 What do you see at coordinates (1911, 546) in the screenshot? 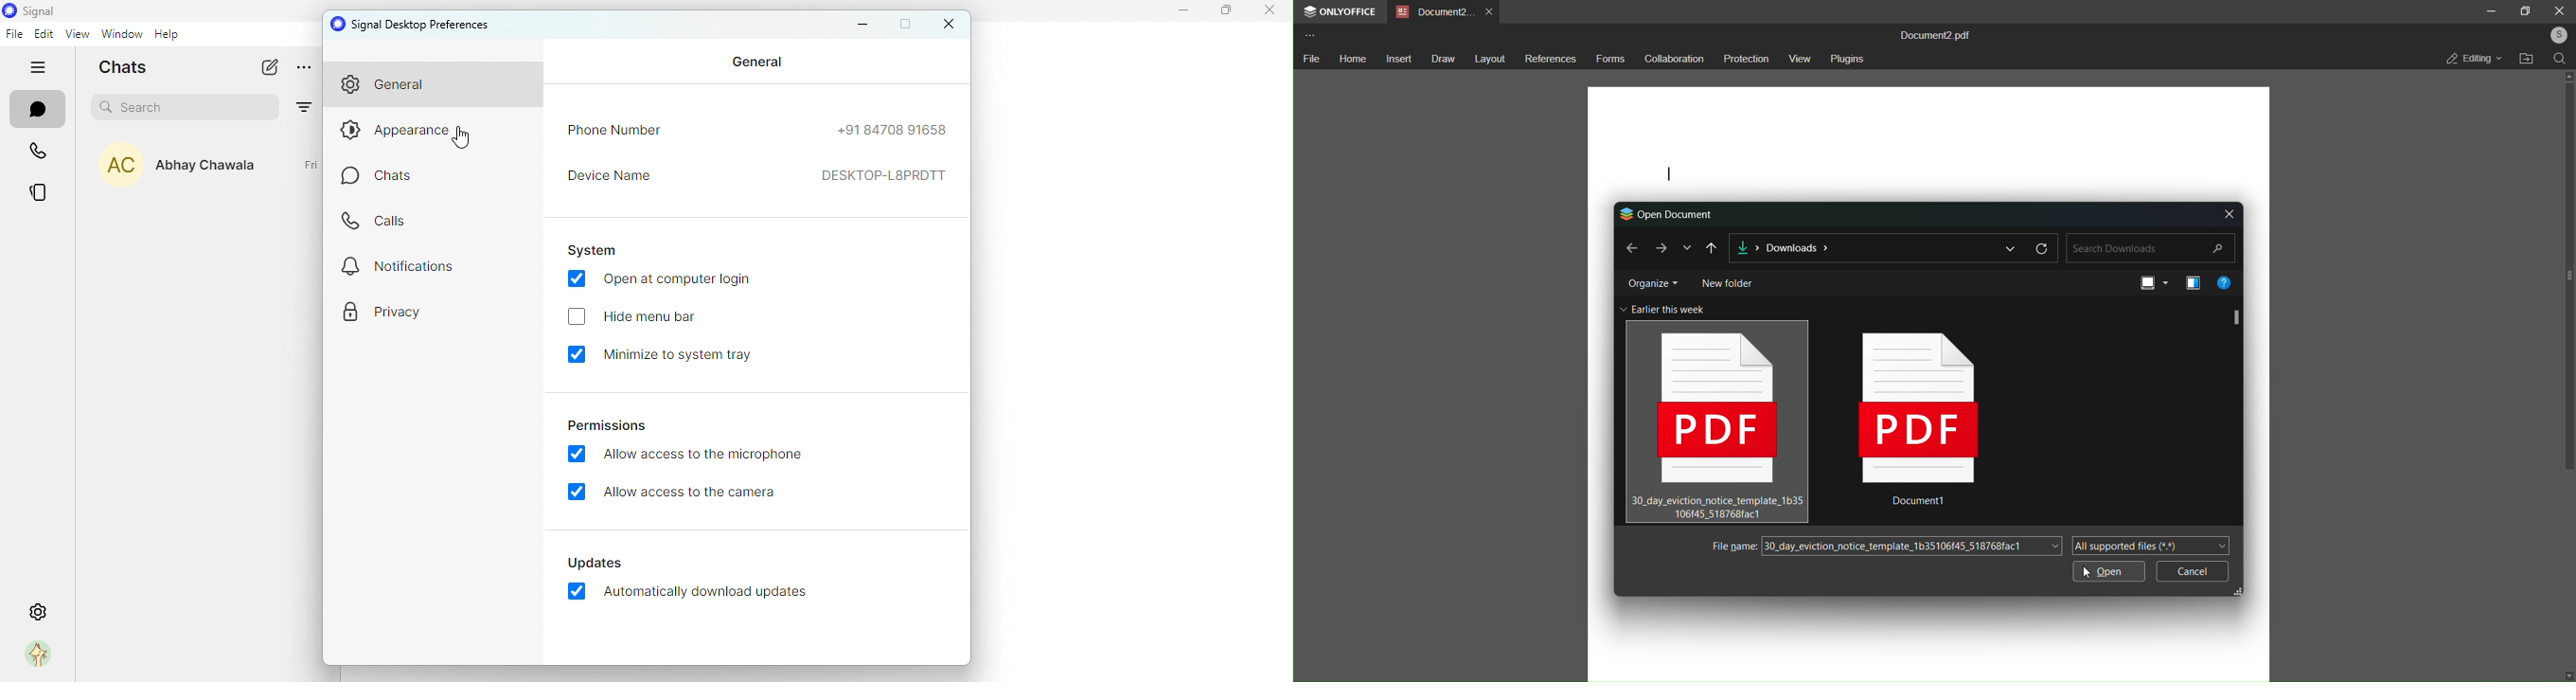
I see `selected file name` at bounding box center [1911, 546].